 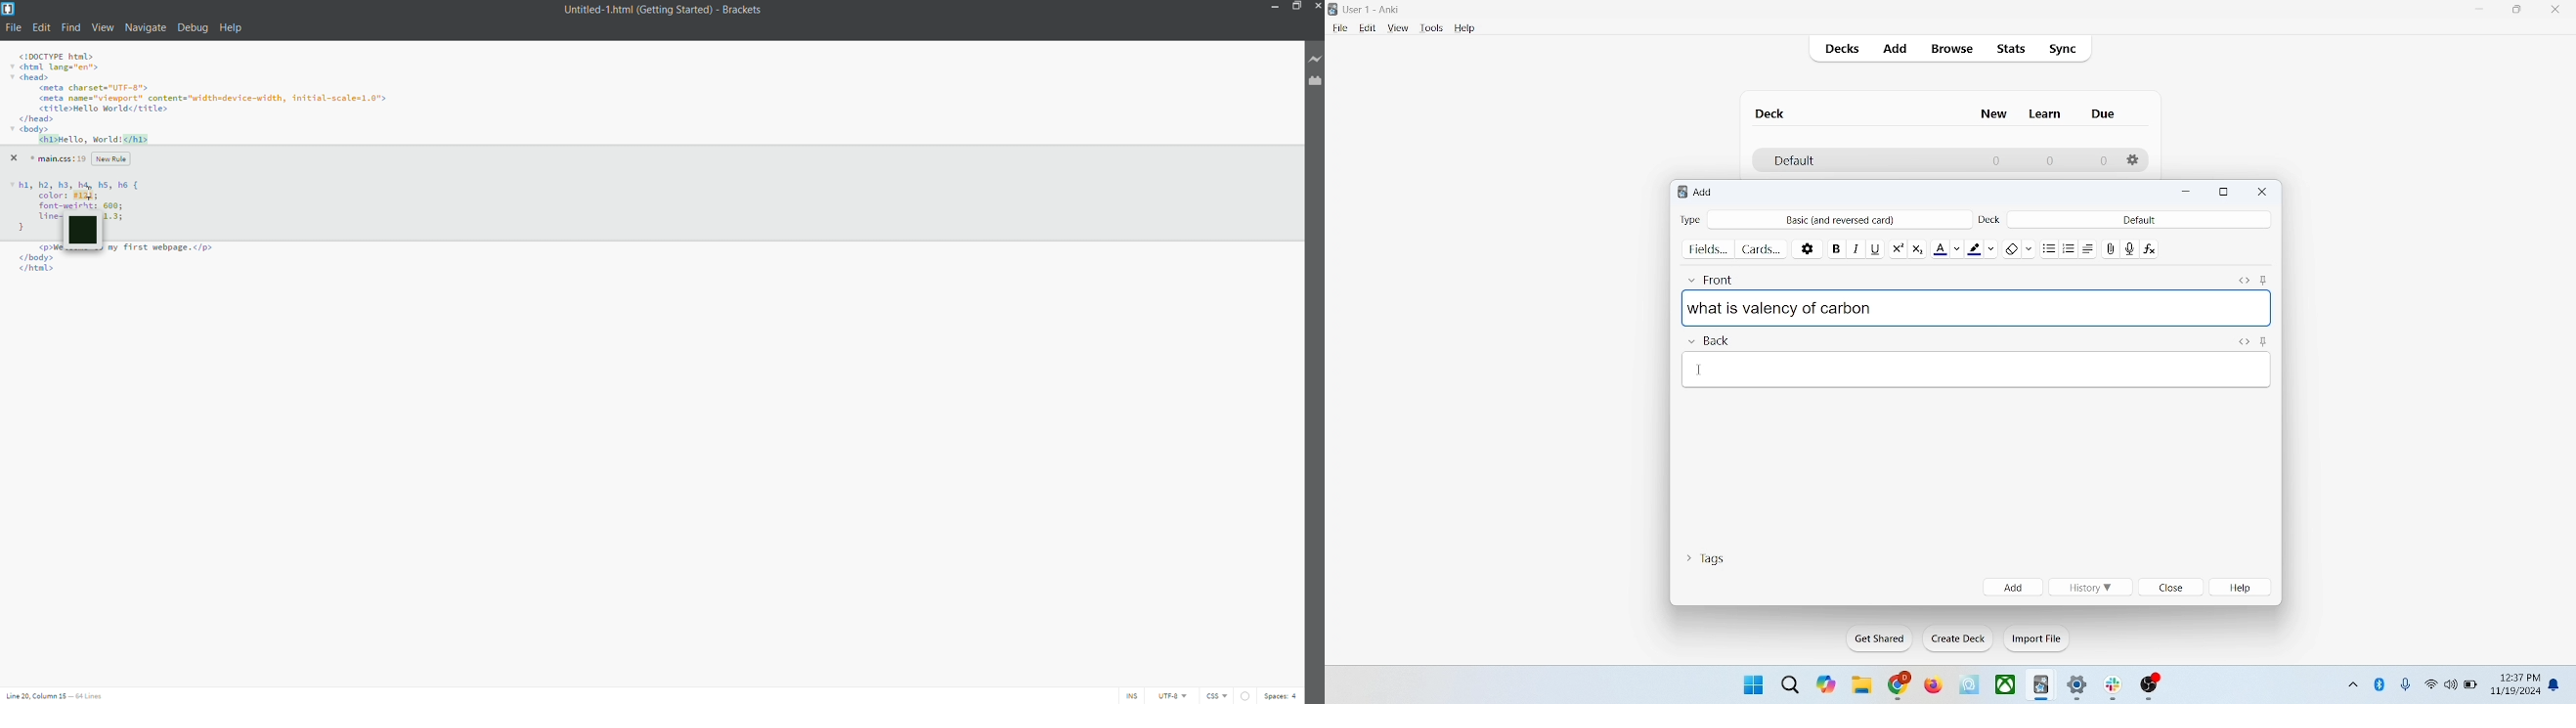 What do you see at coordinates (2151, 687) in the screenshot?
I see `icon` at bounding box center [2151, 687].